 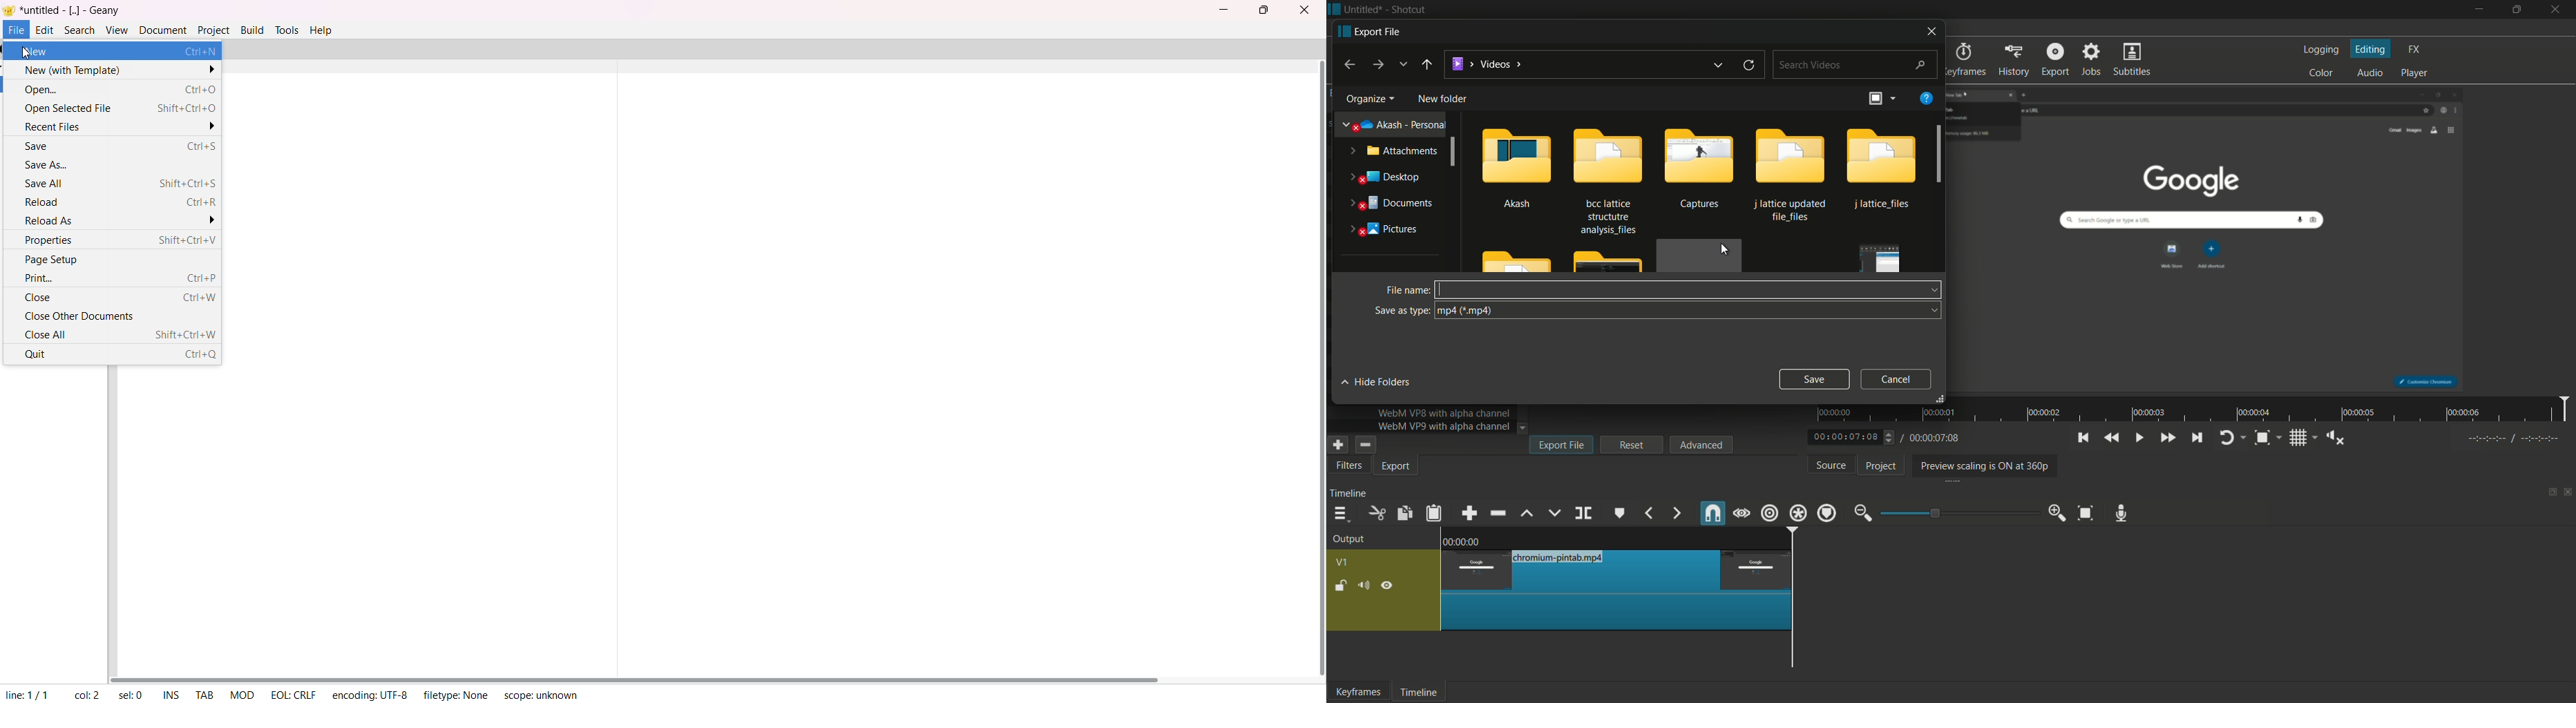 What do you see at coordinates (1617, 590) in the screenshot?
I see `only this segment is left now` at bounding box center [1617, 590].